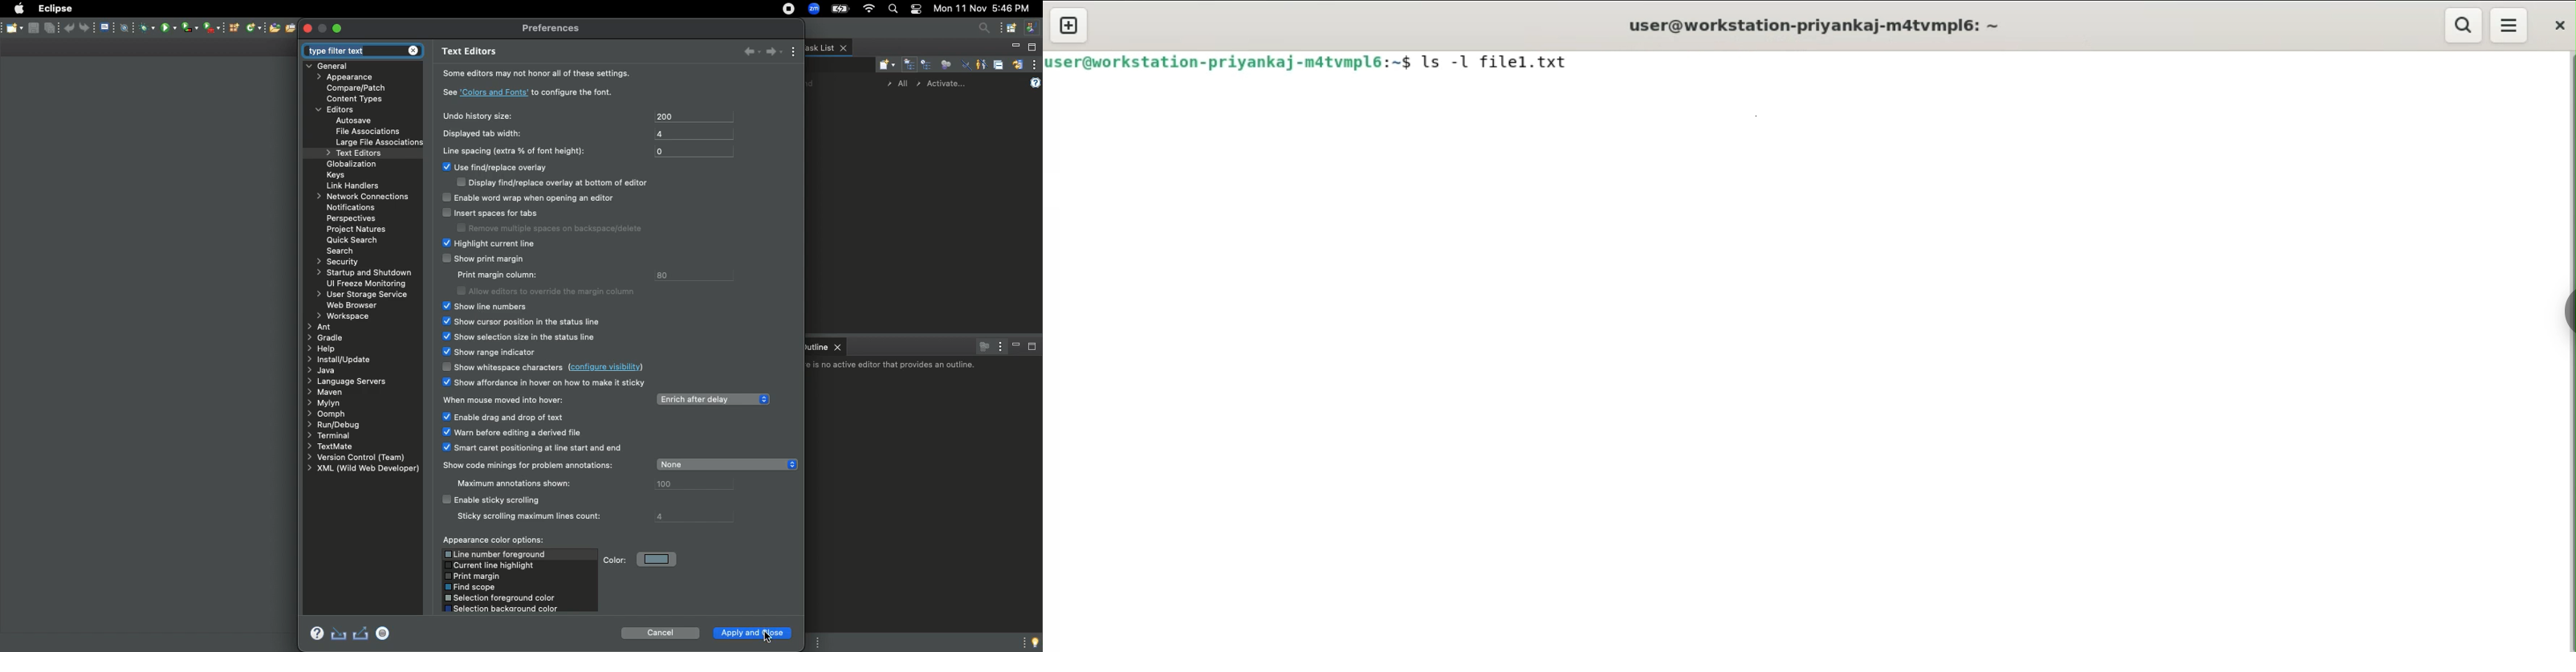 The height and width of the screenshot is (672, 2576). Describe the element at coordinates (52, 29) in the screenshot. I see `Save as` at that location.